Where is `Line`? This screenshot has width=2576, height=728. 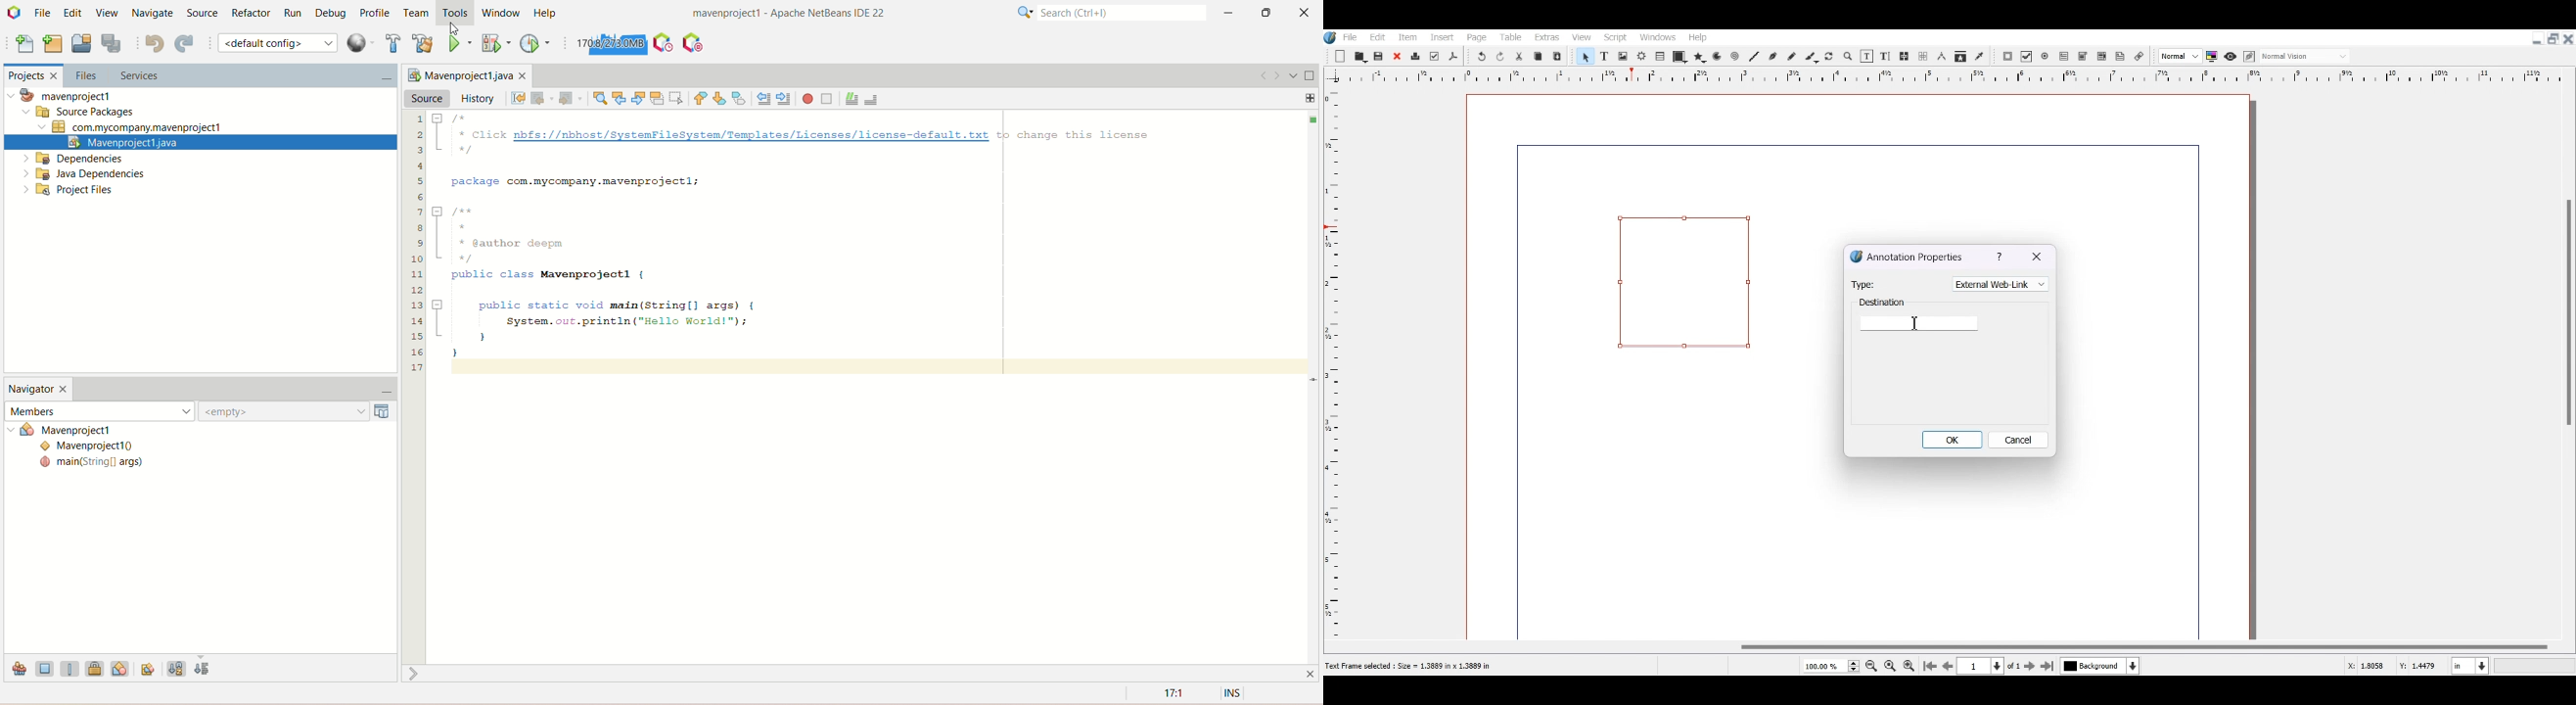 Line is located at coordinates (1754, 56).